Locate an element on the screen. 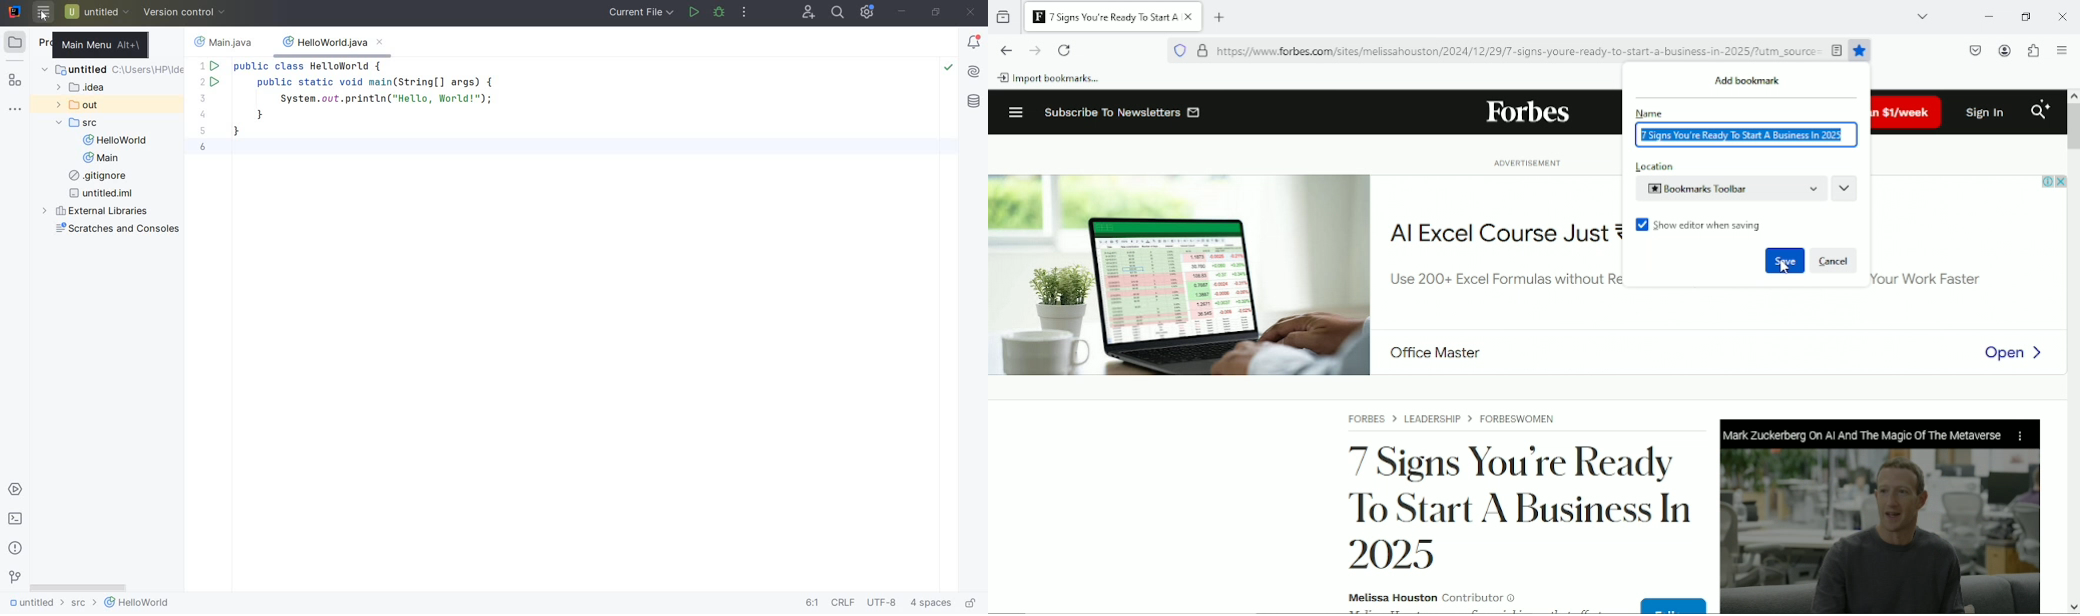 This screenshot has width=2100, height=616. Sign in is located at coordinates (1987, 112).